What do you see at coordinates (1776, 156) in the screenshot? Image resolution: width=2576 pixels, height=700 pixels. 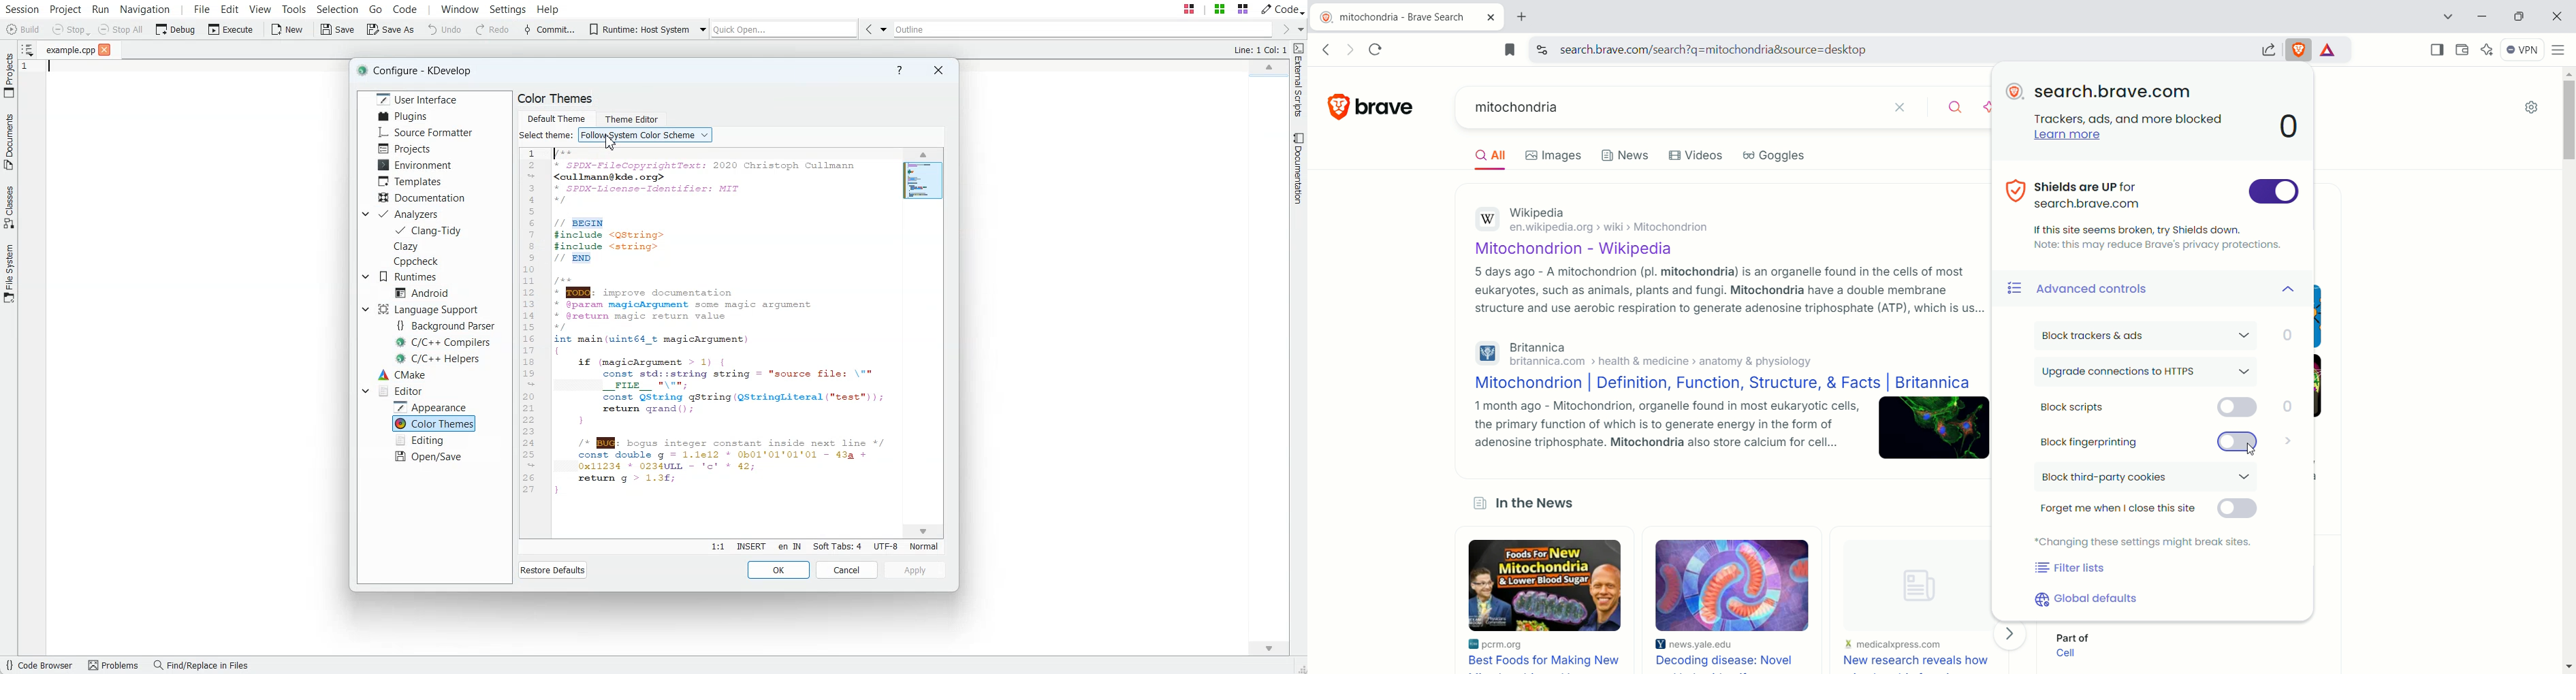 I see `Goggles` at bounding box center [1776, 156].